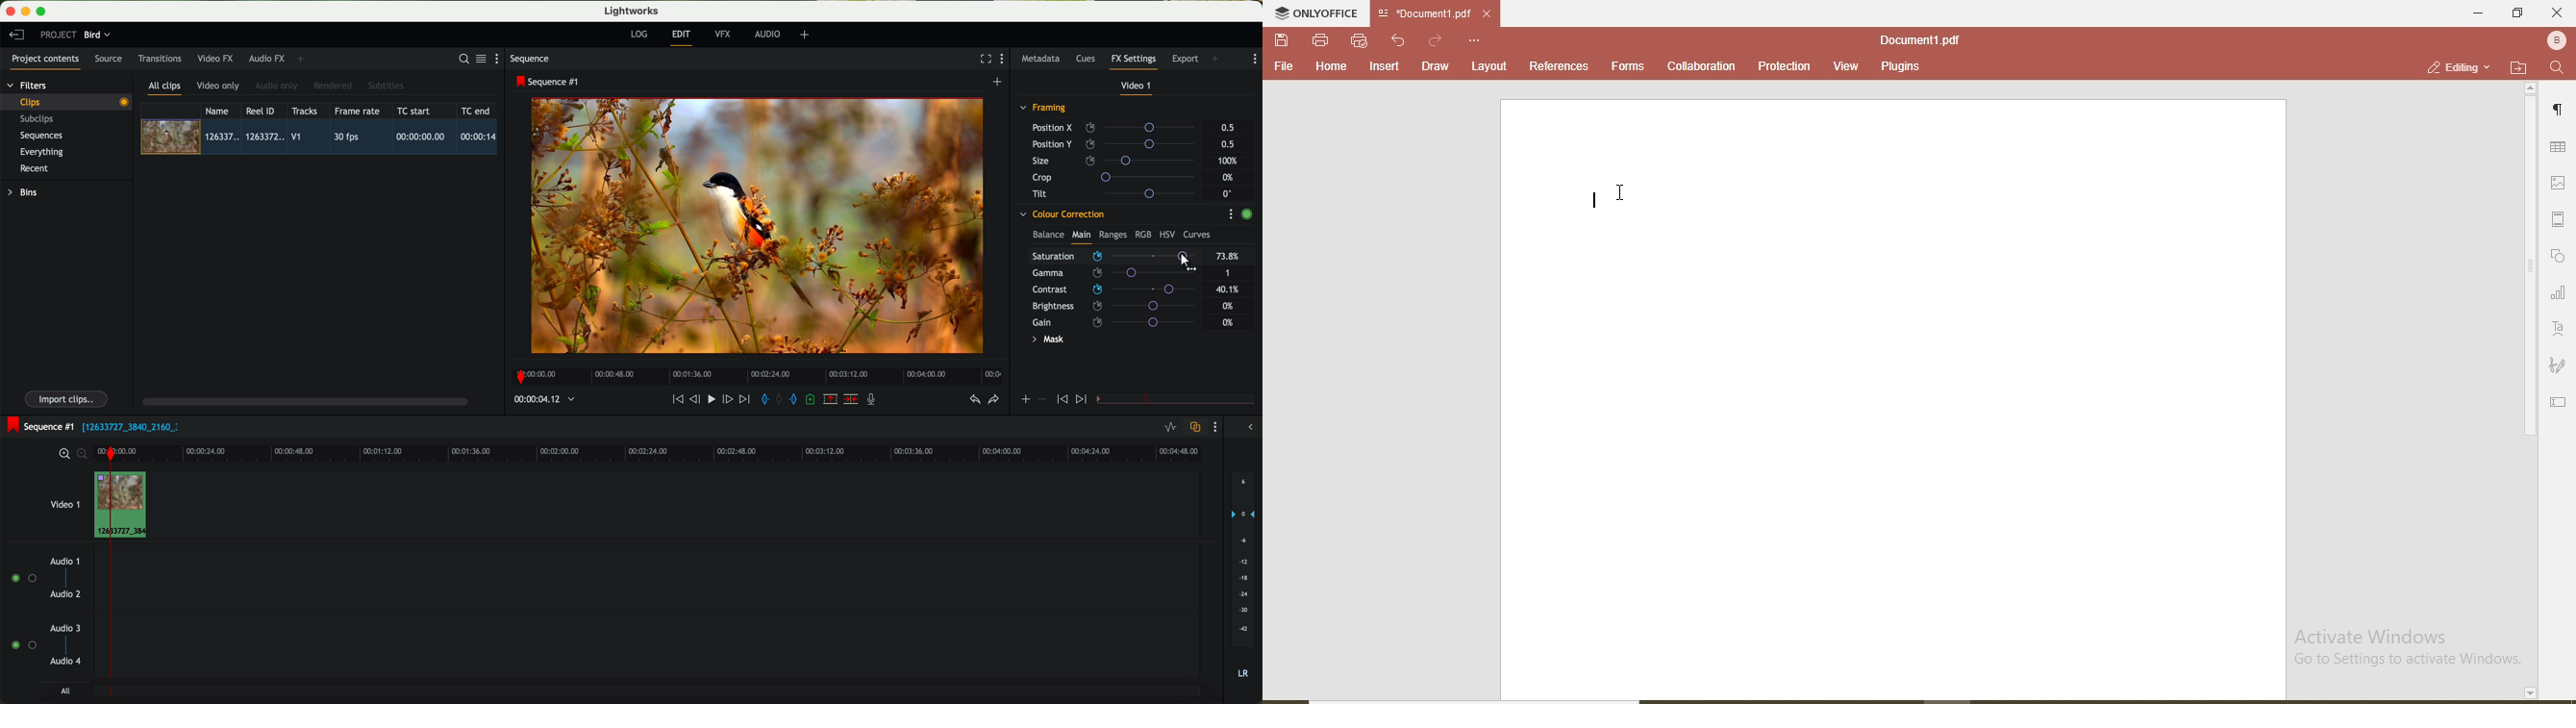 Image resolution: width=2576 pixels, height=728 pixels. I want to click on show settings menu, so click(1005, 60).